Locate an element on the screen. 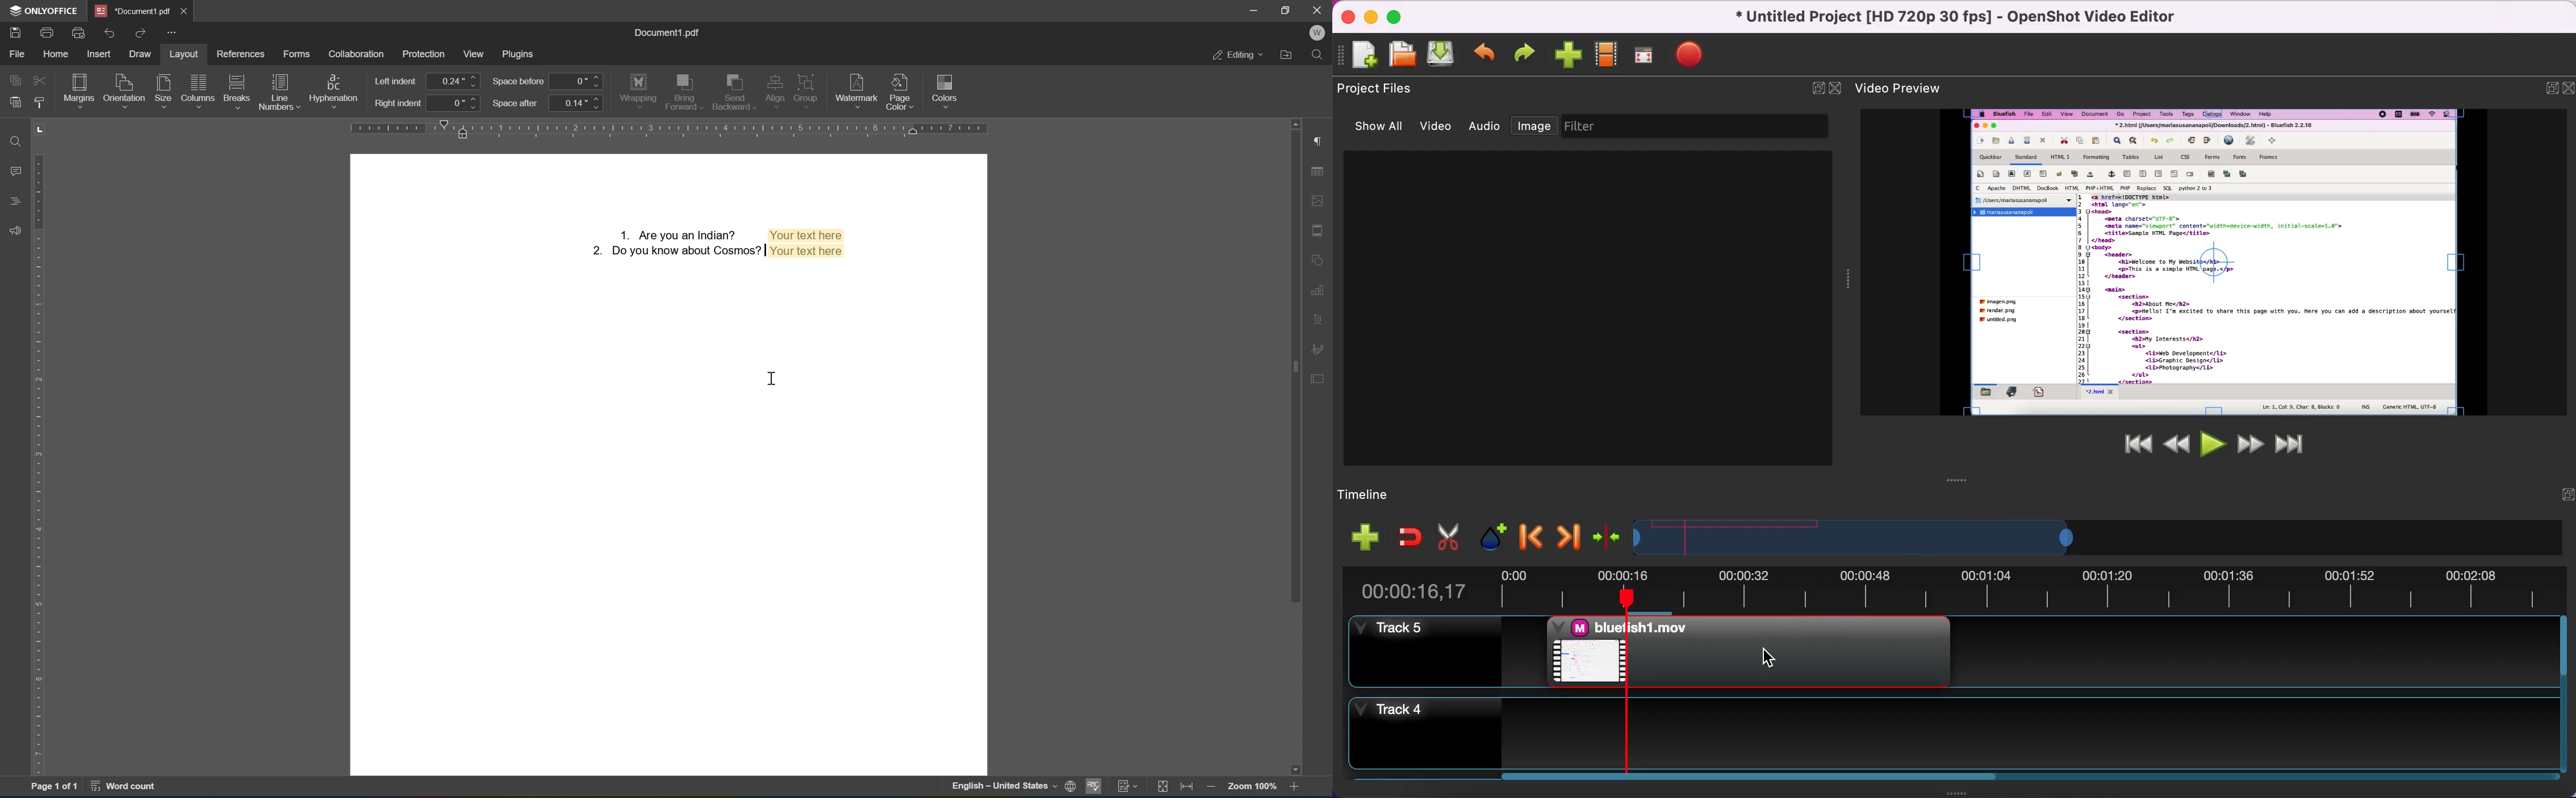  margins is located at coordinates (81, 88).